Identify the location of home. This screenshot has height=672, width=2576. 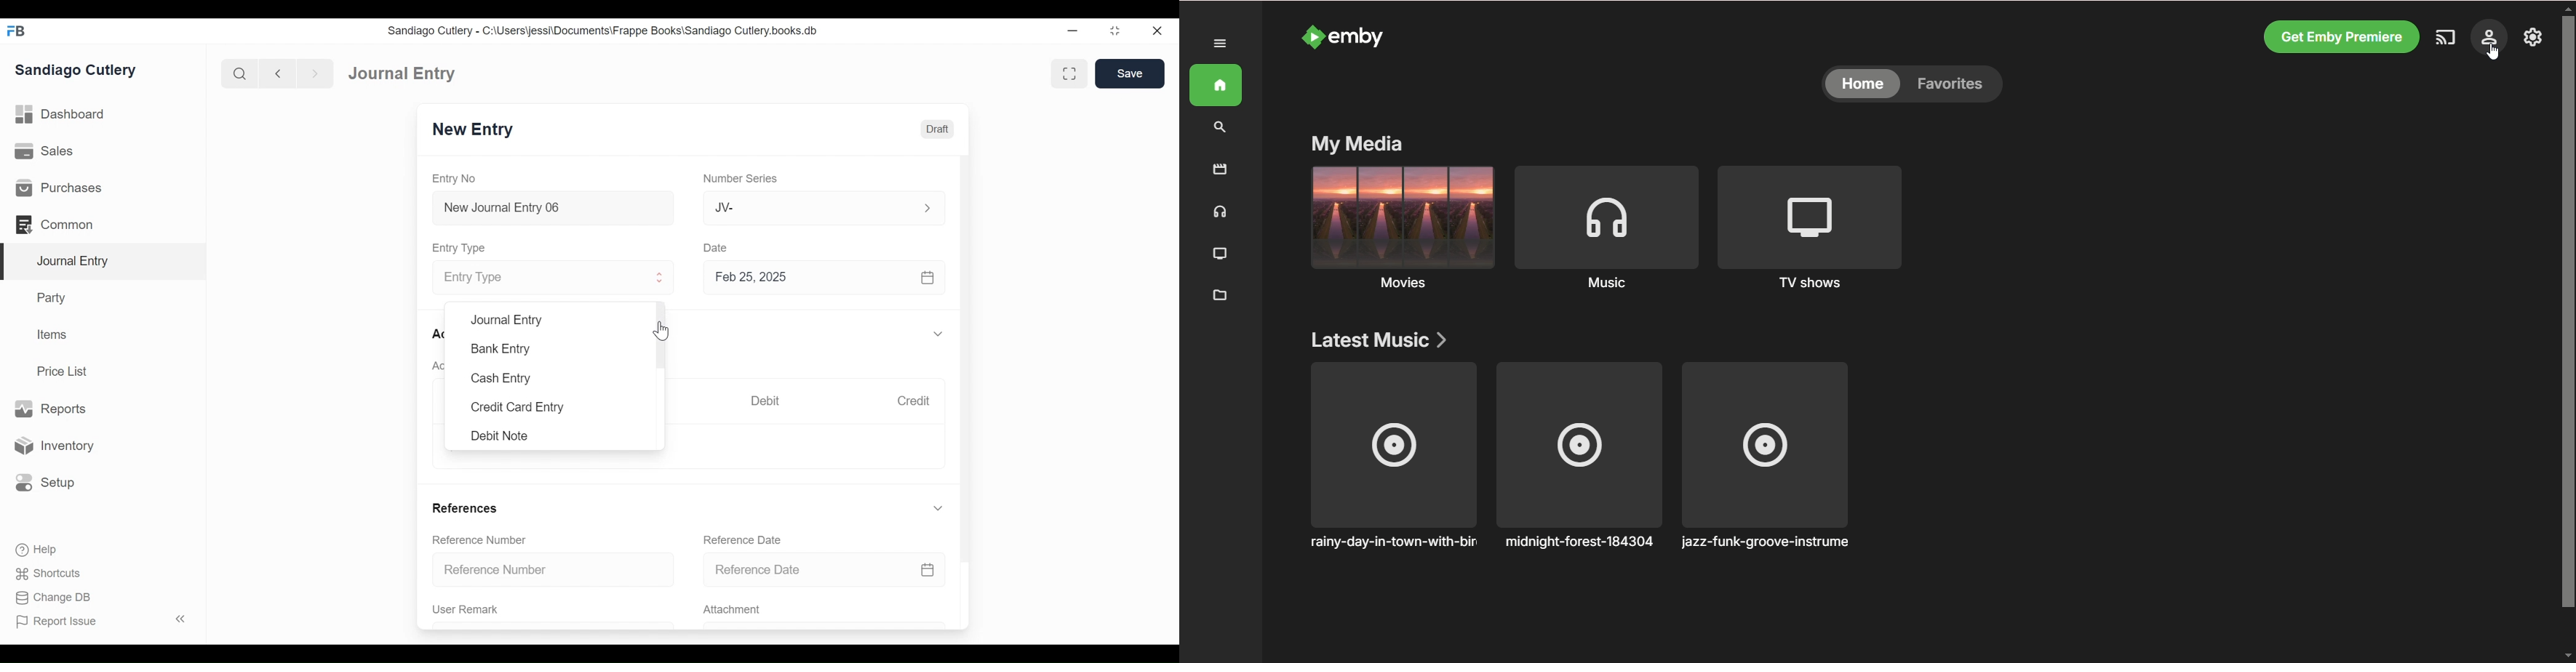
(1862, 85).